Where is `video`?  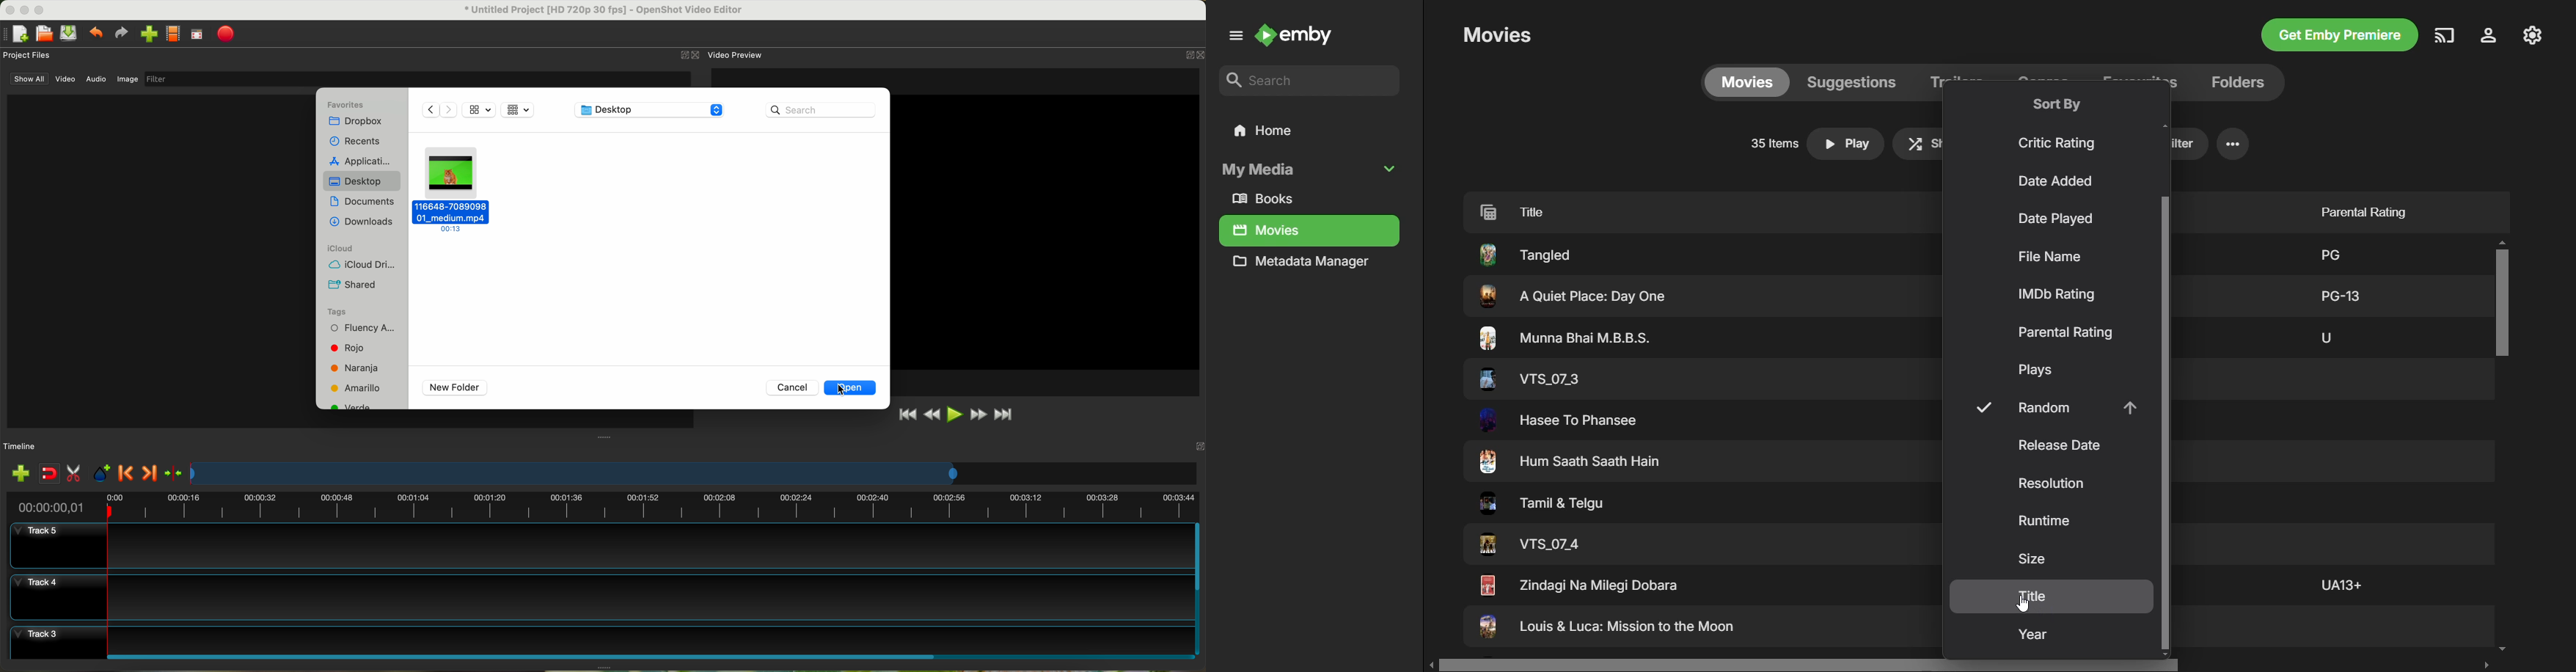
video is located at coordinates (66, 79).